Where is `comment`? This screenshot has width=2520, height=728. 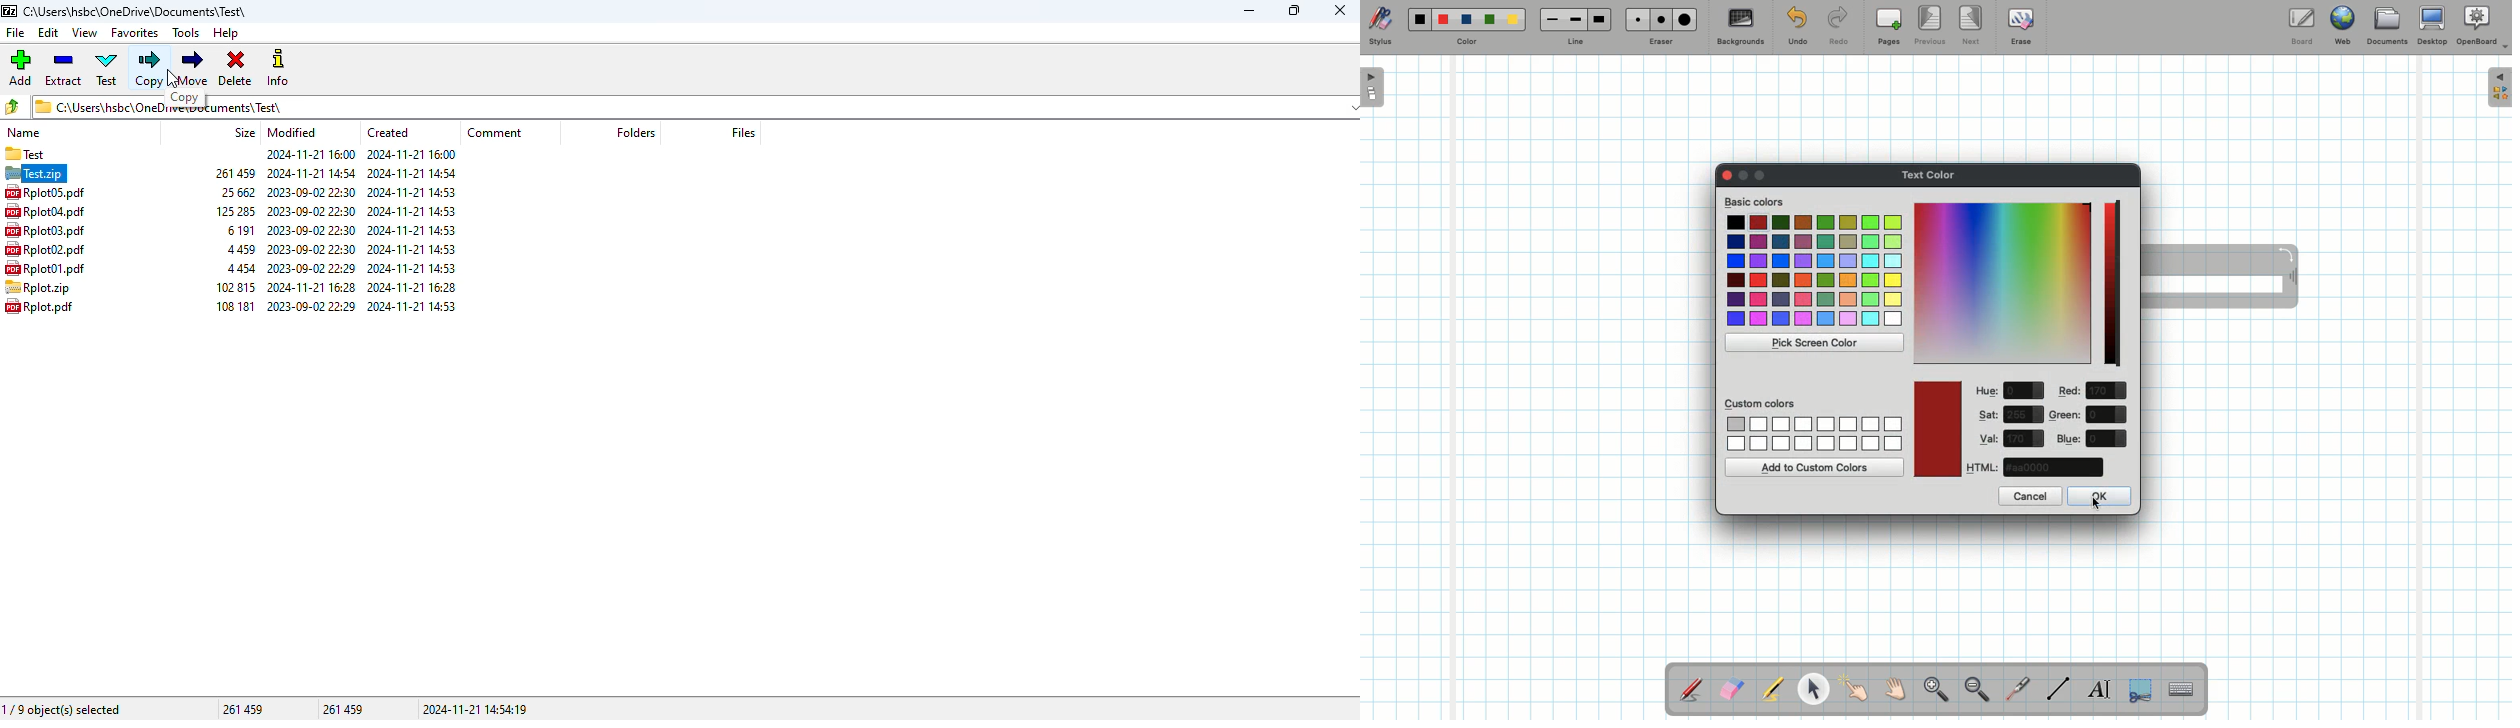 comment is located at coordinates (495, 133).